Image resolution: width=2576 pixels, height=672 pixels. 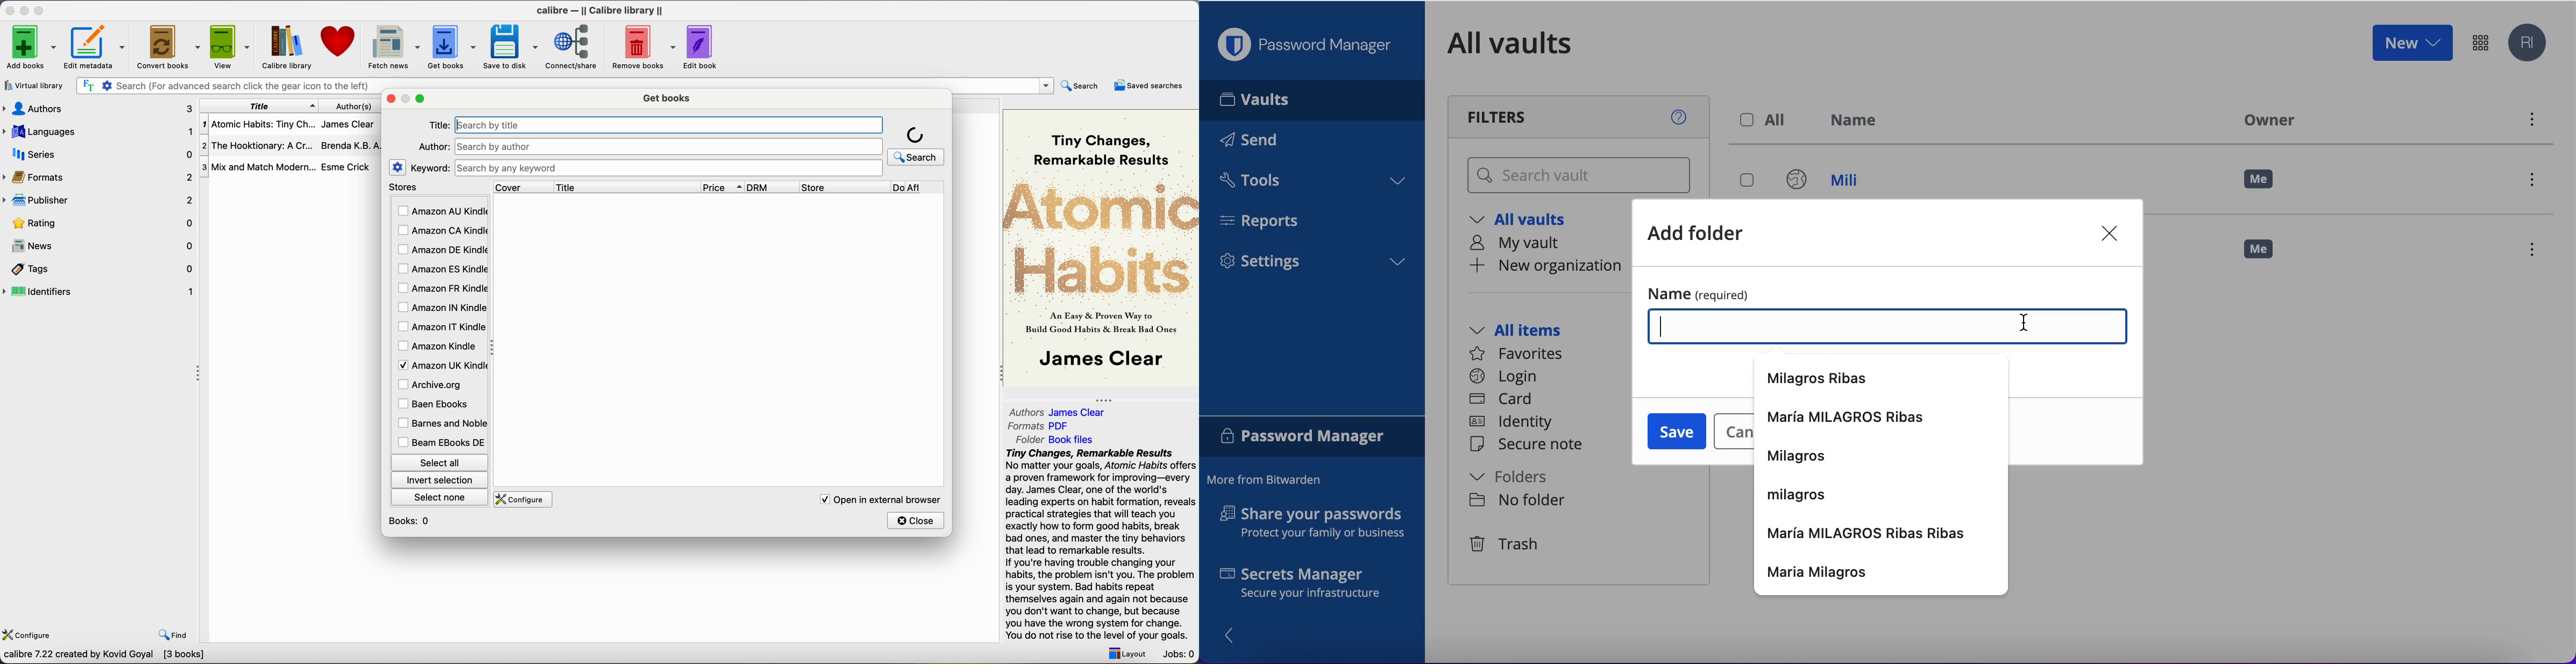 I want to click on click on writing down the bones, so click(x=669, y=130).